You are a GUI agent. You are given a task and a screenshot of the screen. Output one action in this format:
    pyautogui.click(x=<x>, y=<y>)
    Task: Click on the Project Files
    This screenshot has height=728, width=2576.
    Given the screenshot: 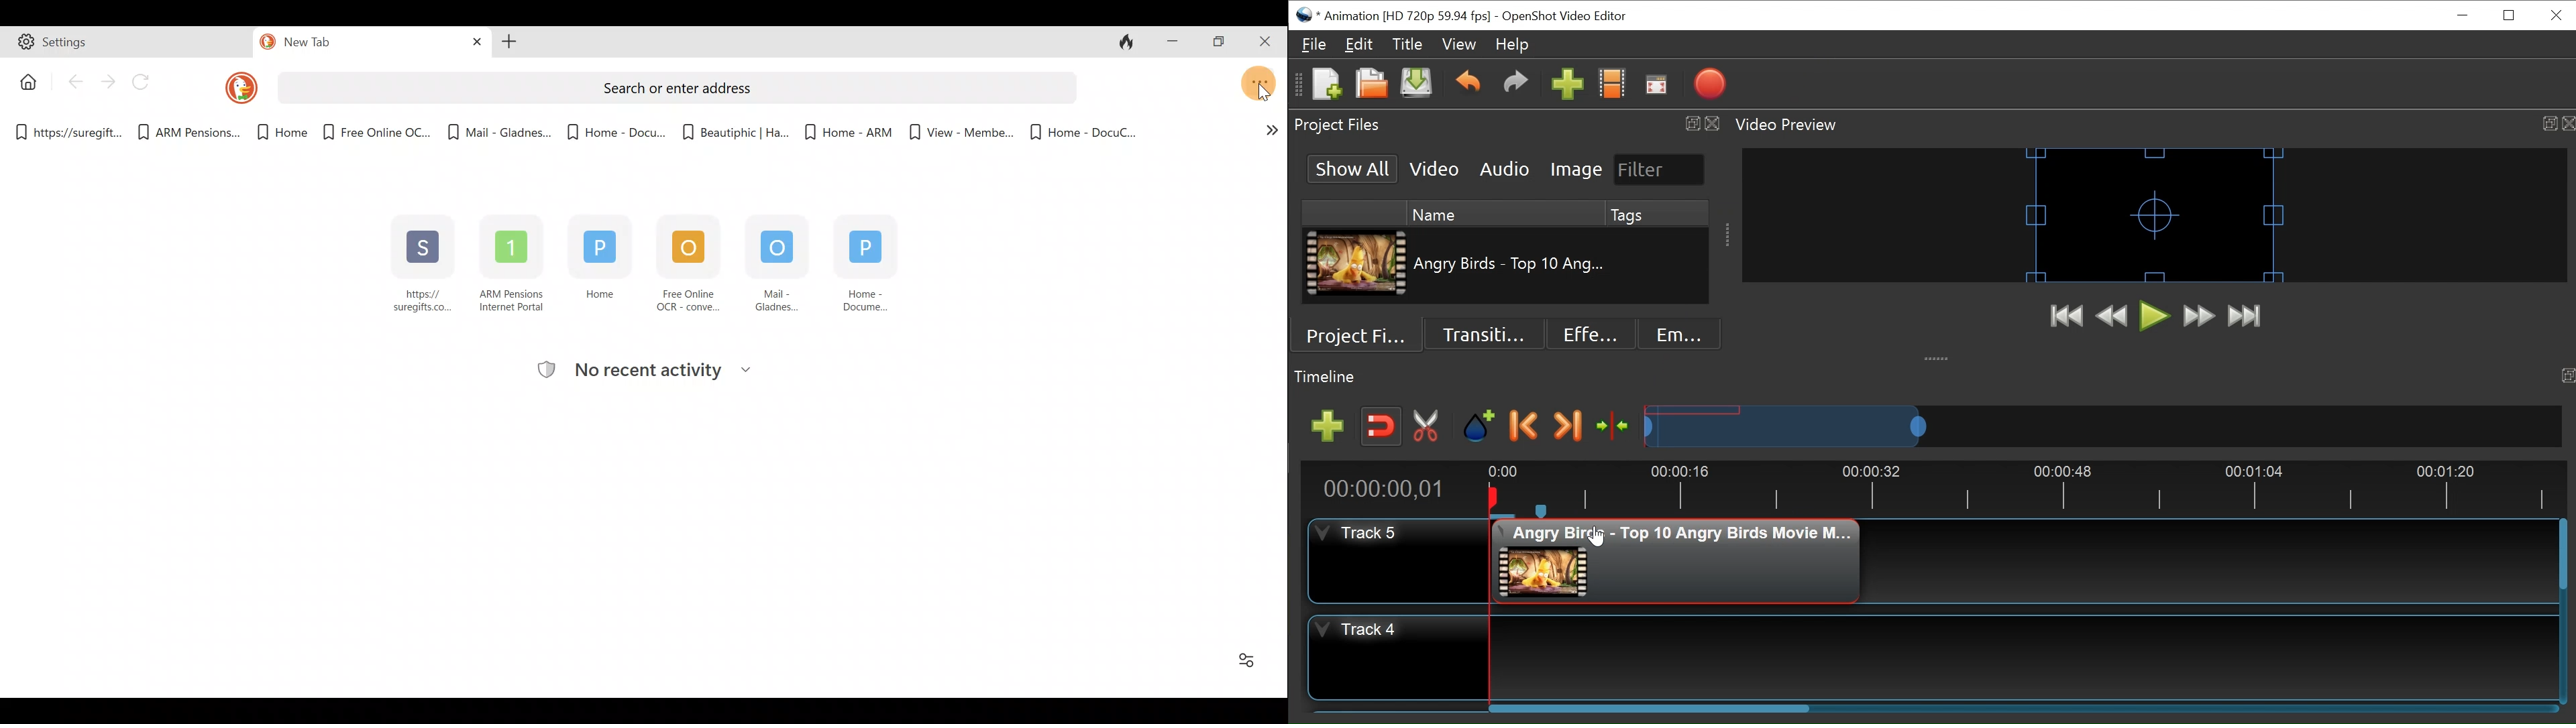 What is the action you would take?
    pyautogui.click(x=1362, y=335)
    